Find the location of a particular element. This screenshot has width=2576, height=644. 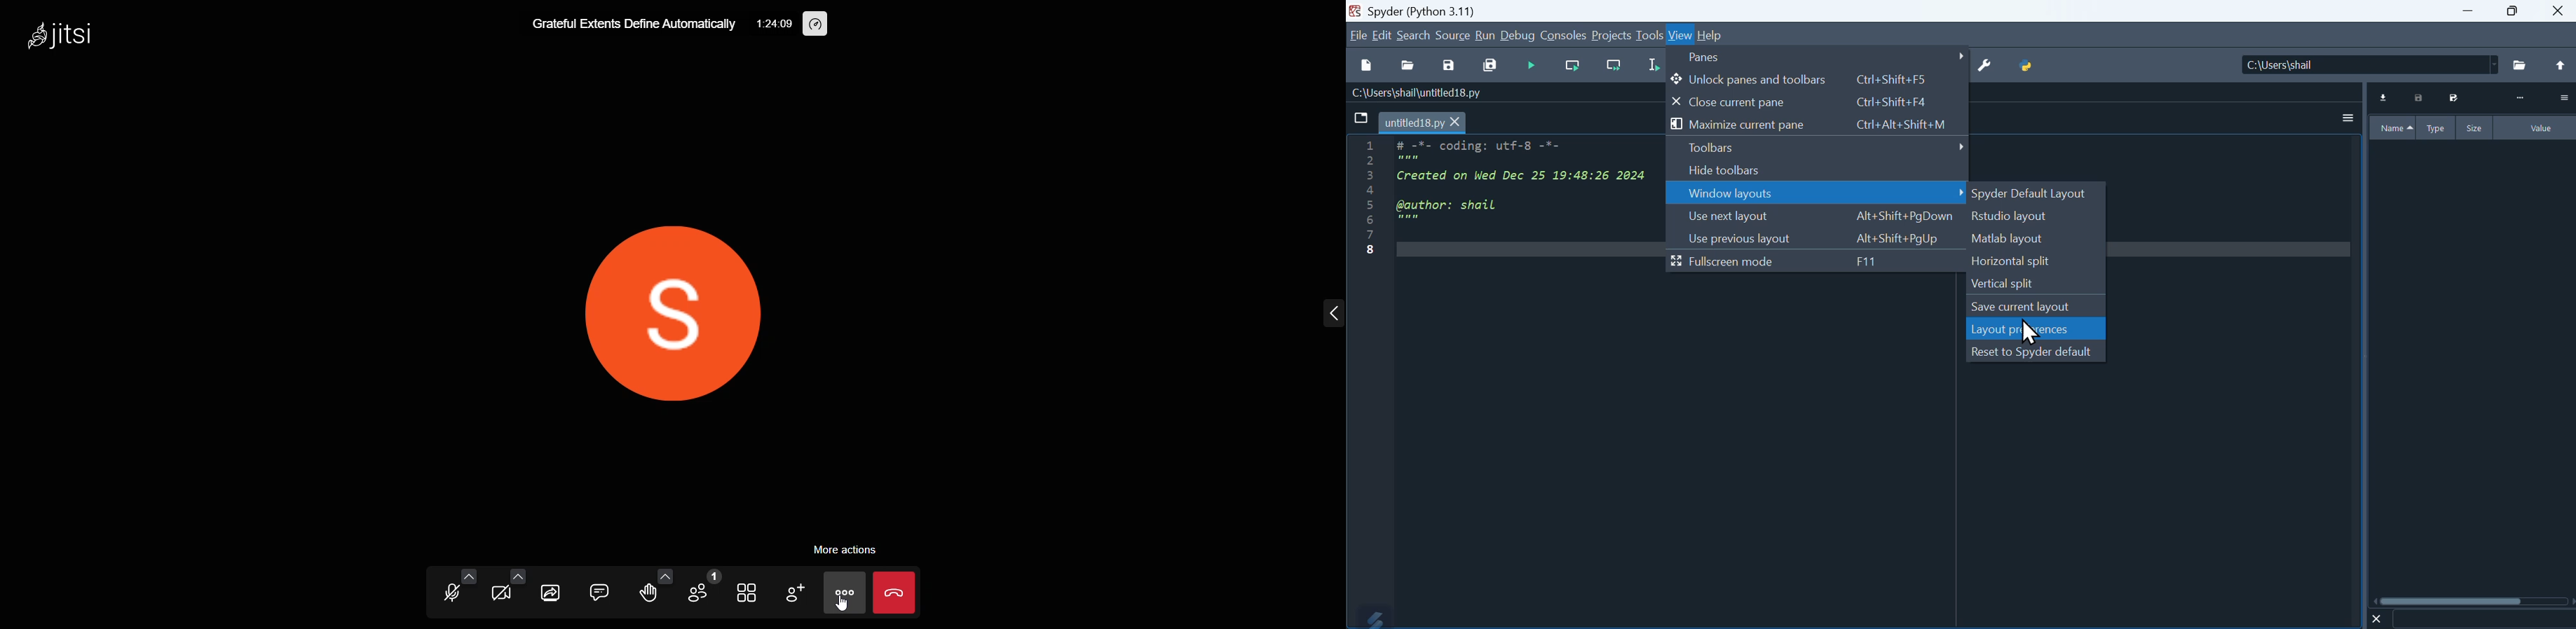

Horizontal scroll bar is located at coordinates (2474, 601).